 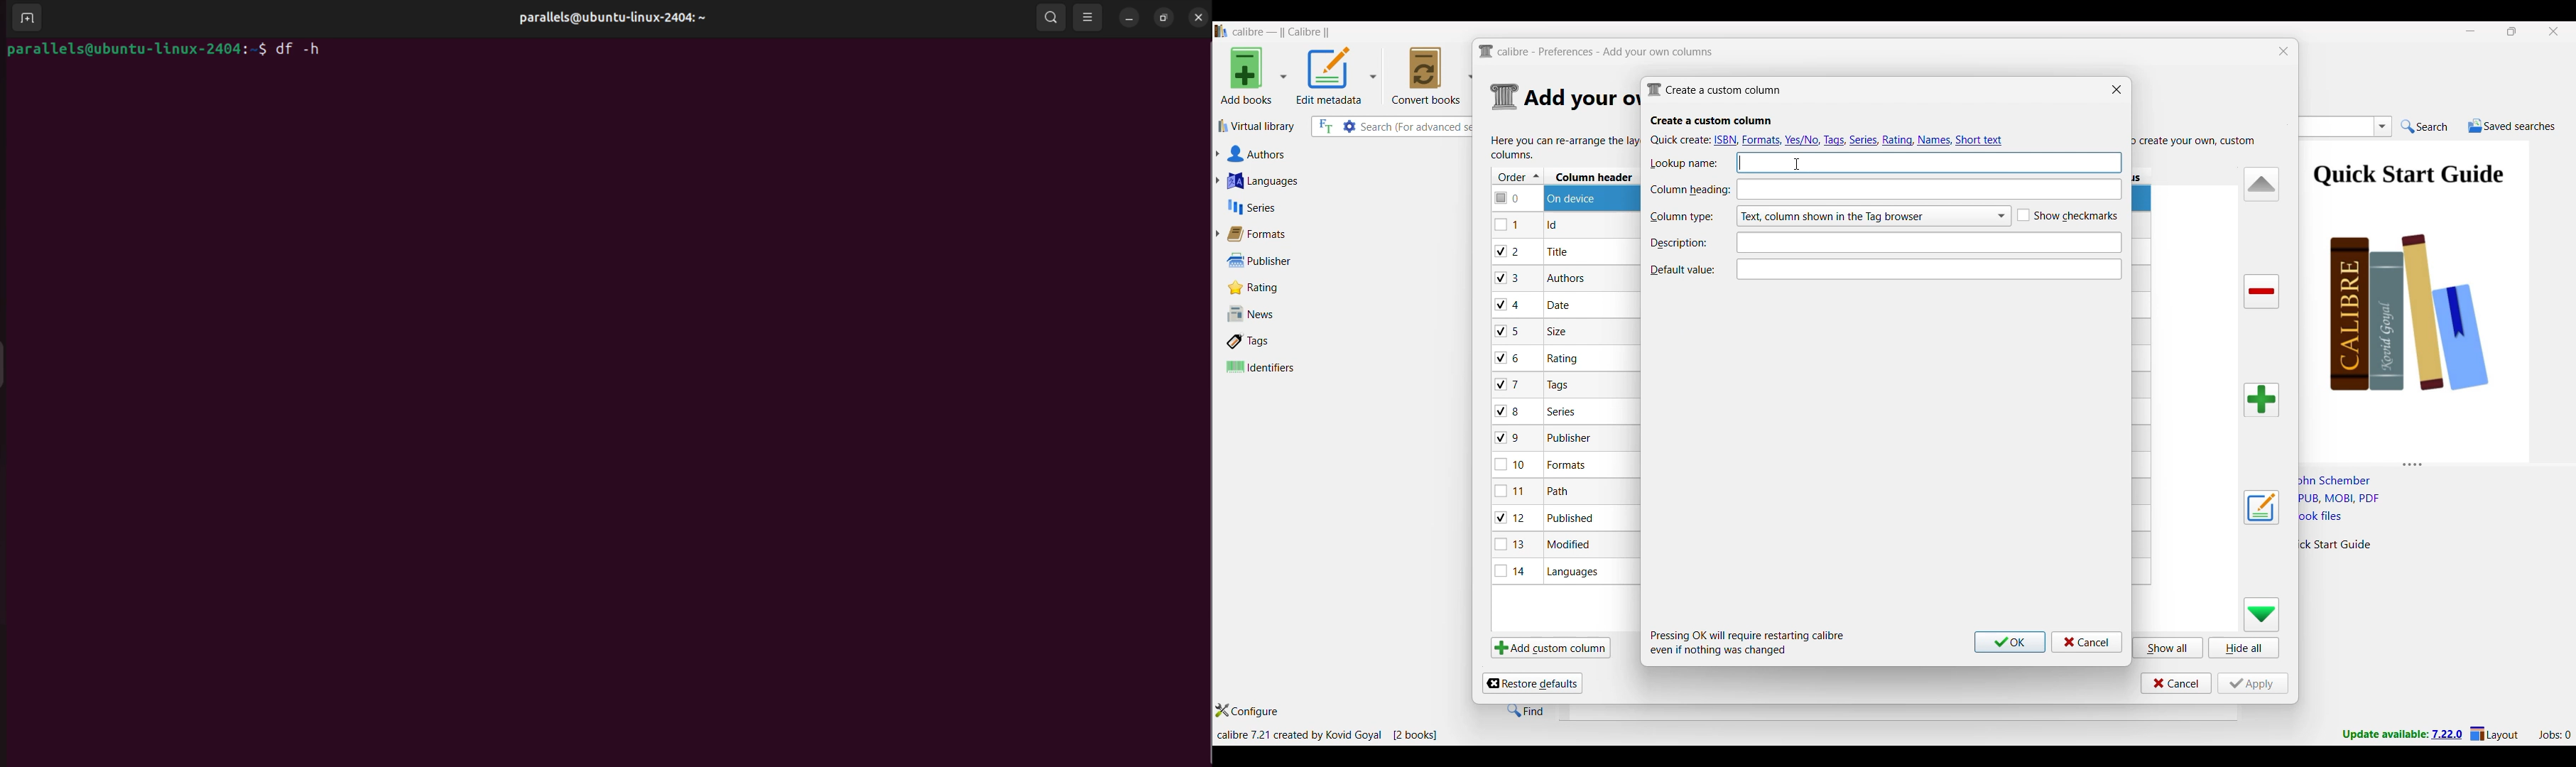 What do you see at coordinates (1714, 89) in the screenshot?
I see `Window name` at bounding box center [1714, 89].